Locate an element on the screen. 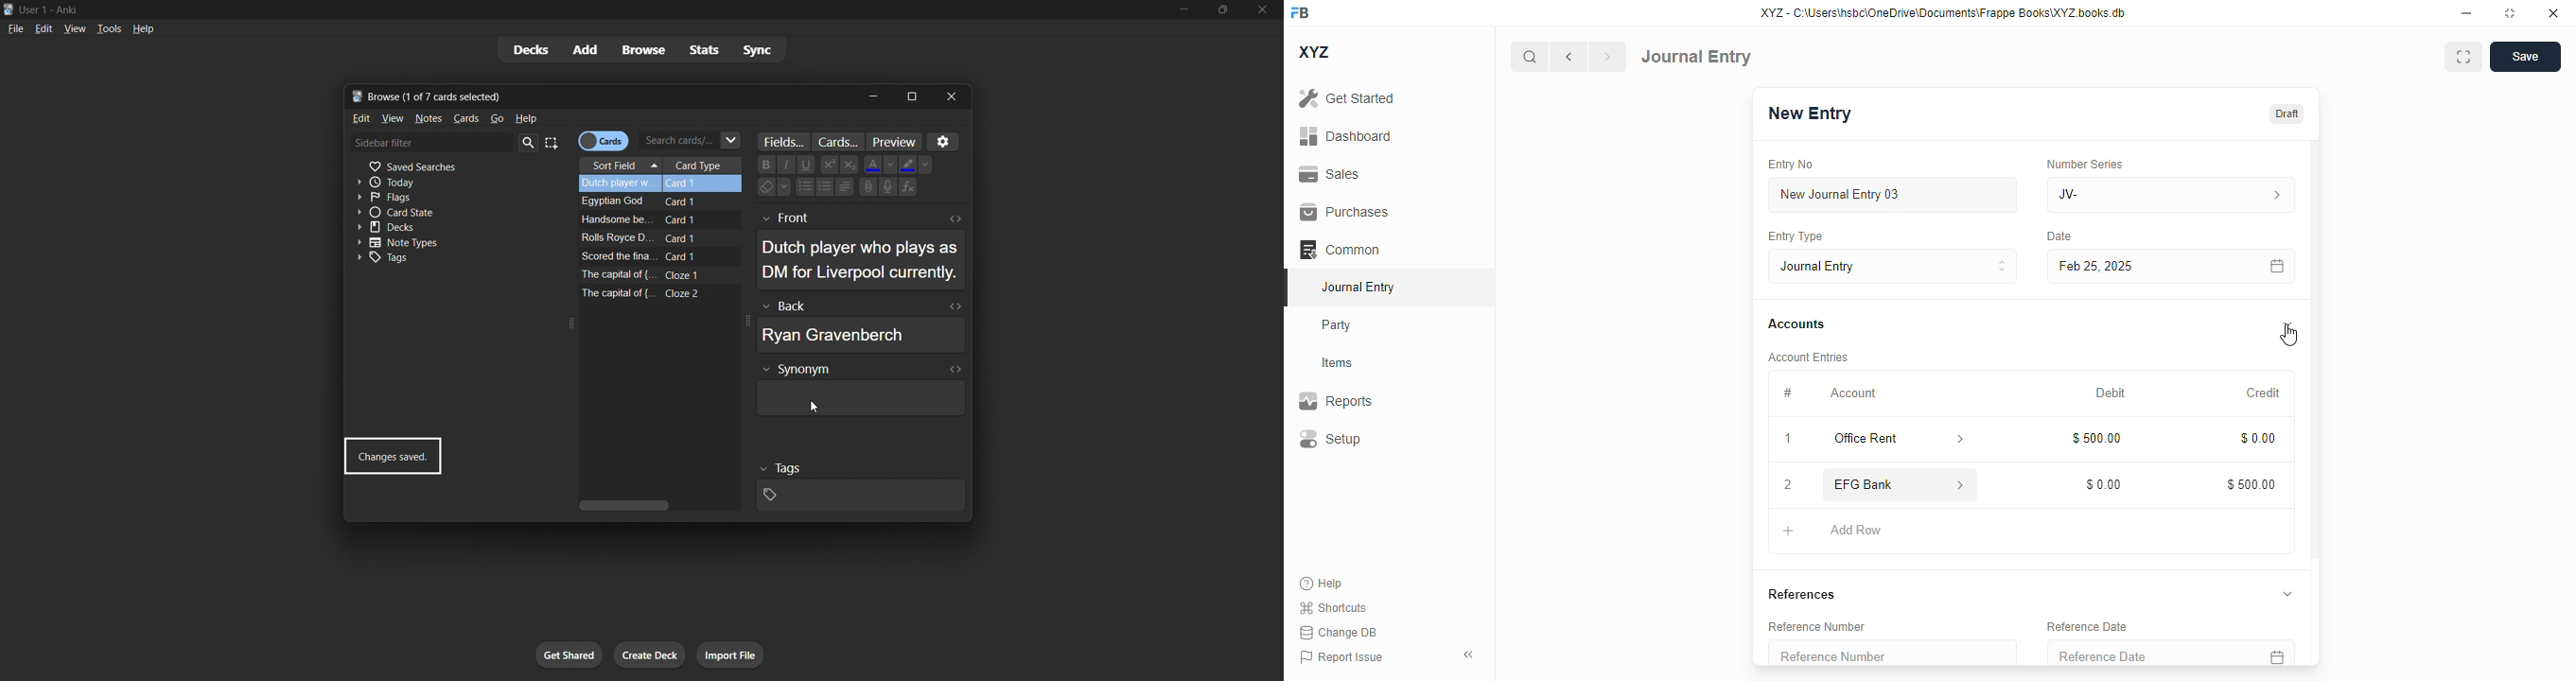 This screenshot has width=2576, height=700. settings is located at coordinates (944, 142).